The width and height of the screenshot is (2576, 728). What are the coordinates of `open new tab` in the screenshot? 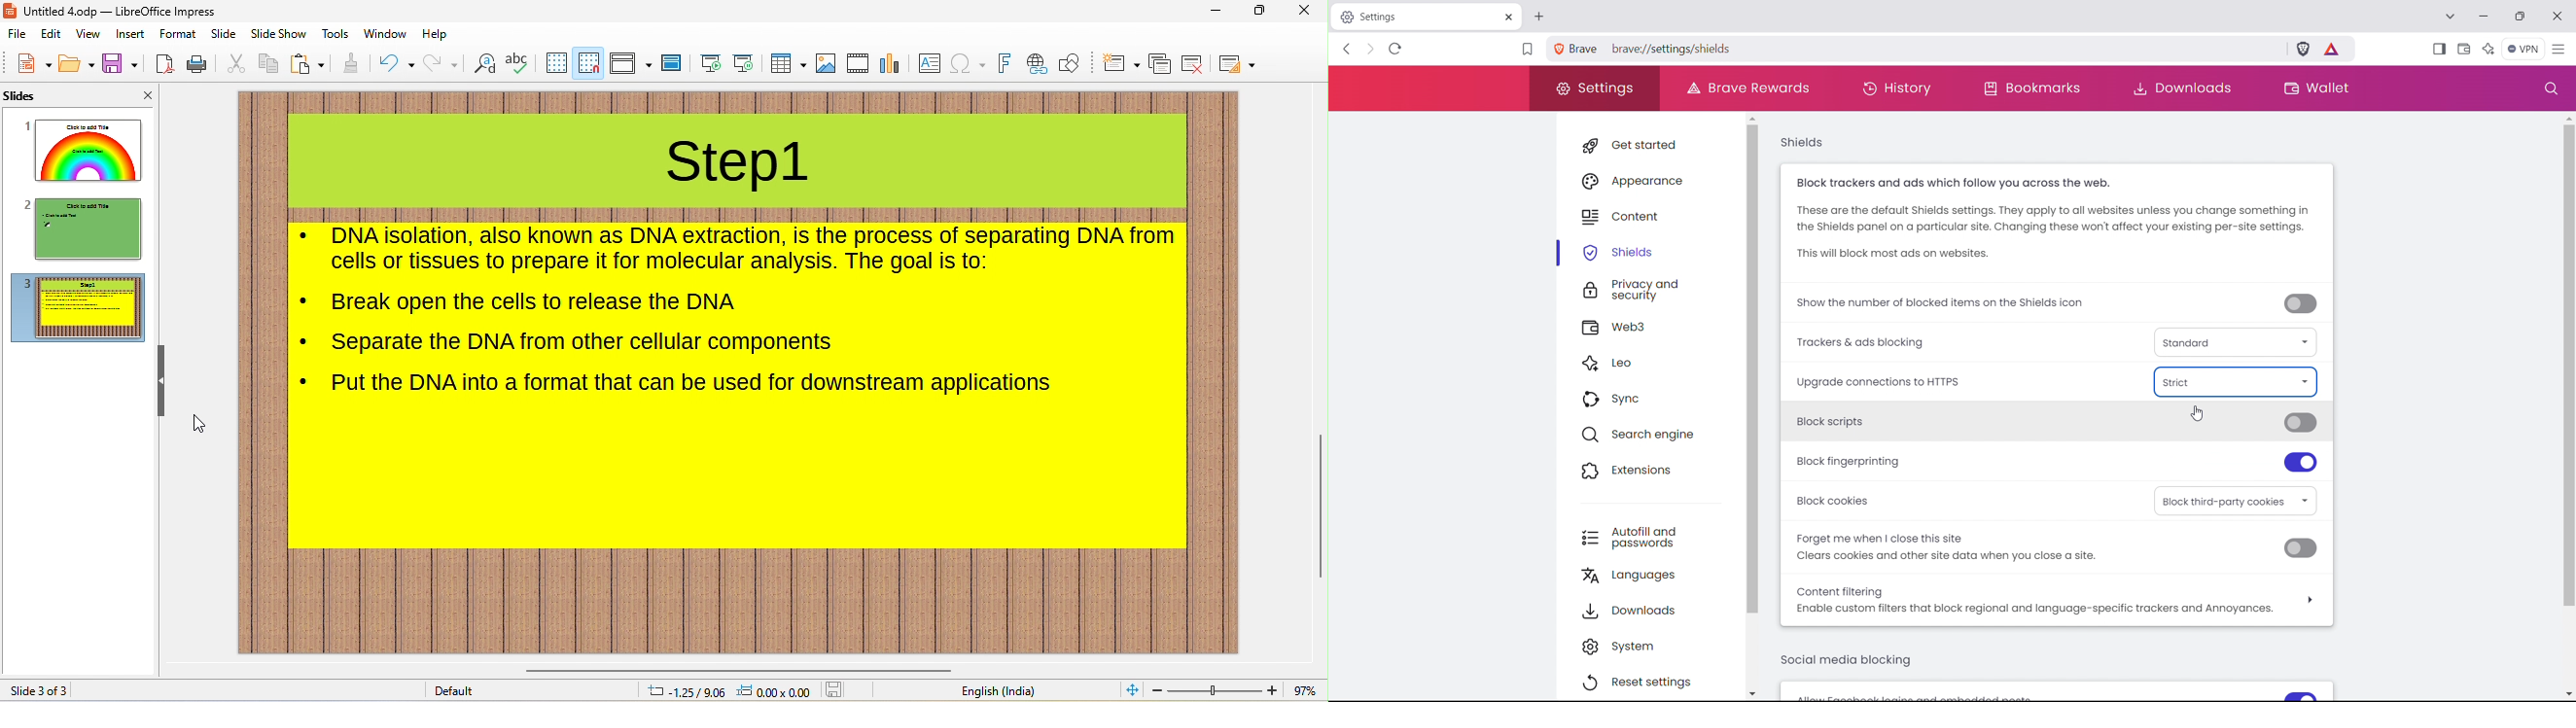 It's located at (1539, 17).